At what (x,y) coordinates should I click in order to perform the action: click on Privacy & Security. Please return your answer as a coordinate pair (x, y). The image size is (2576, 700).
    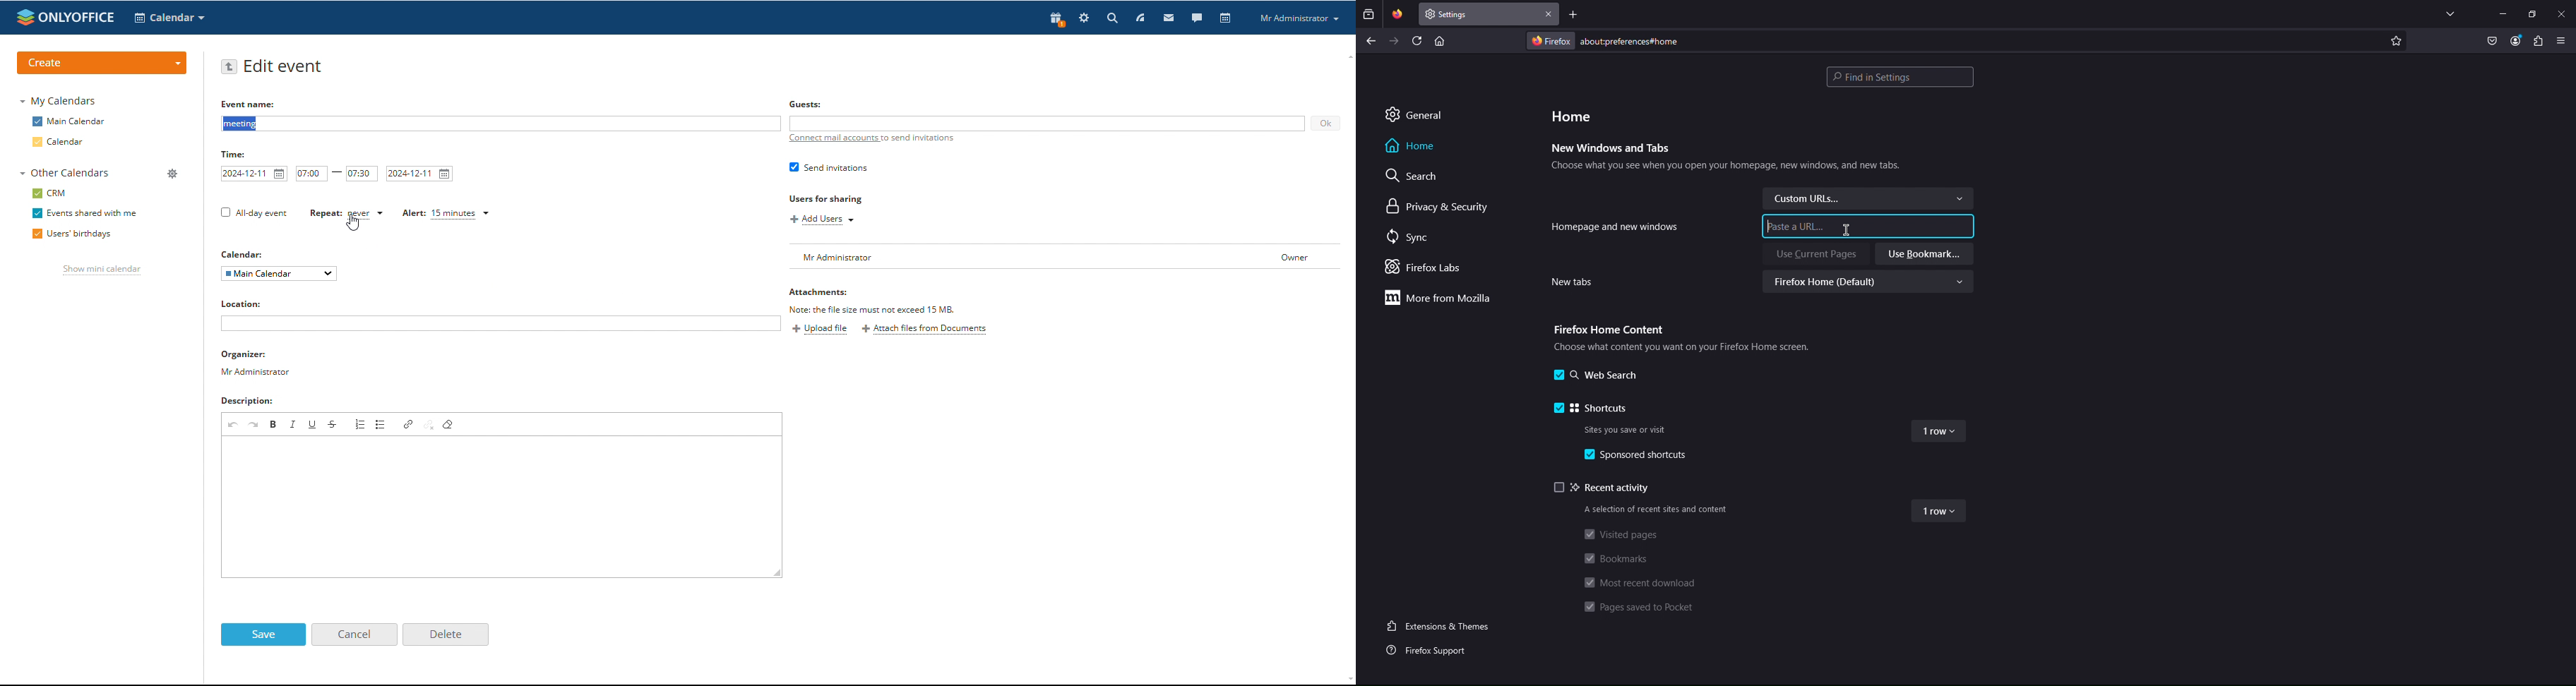
    Looking at the image, I should click on (1438, 207).